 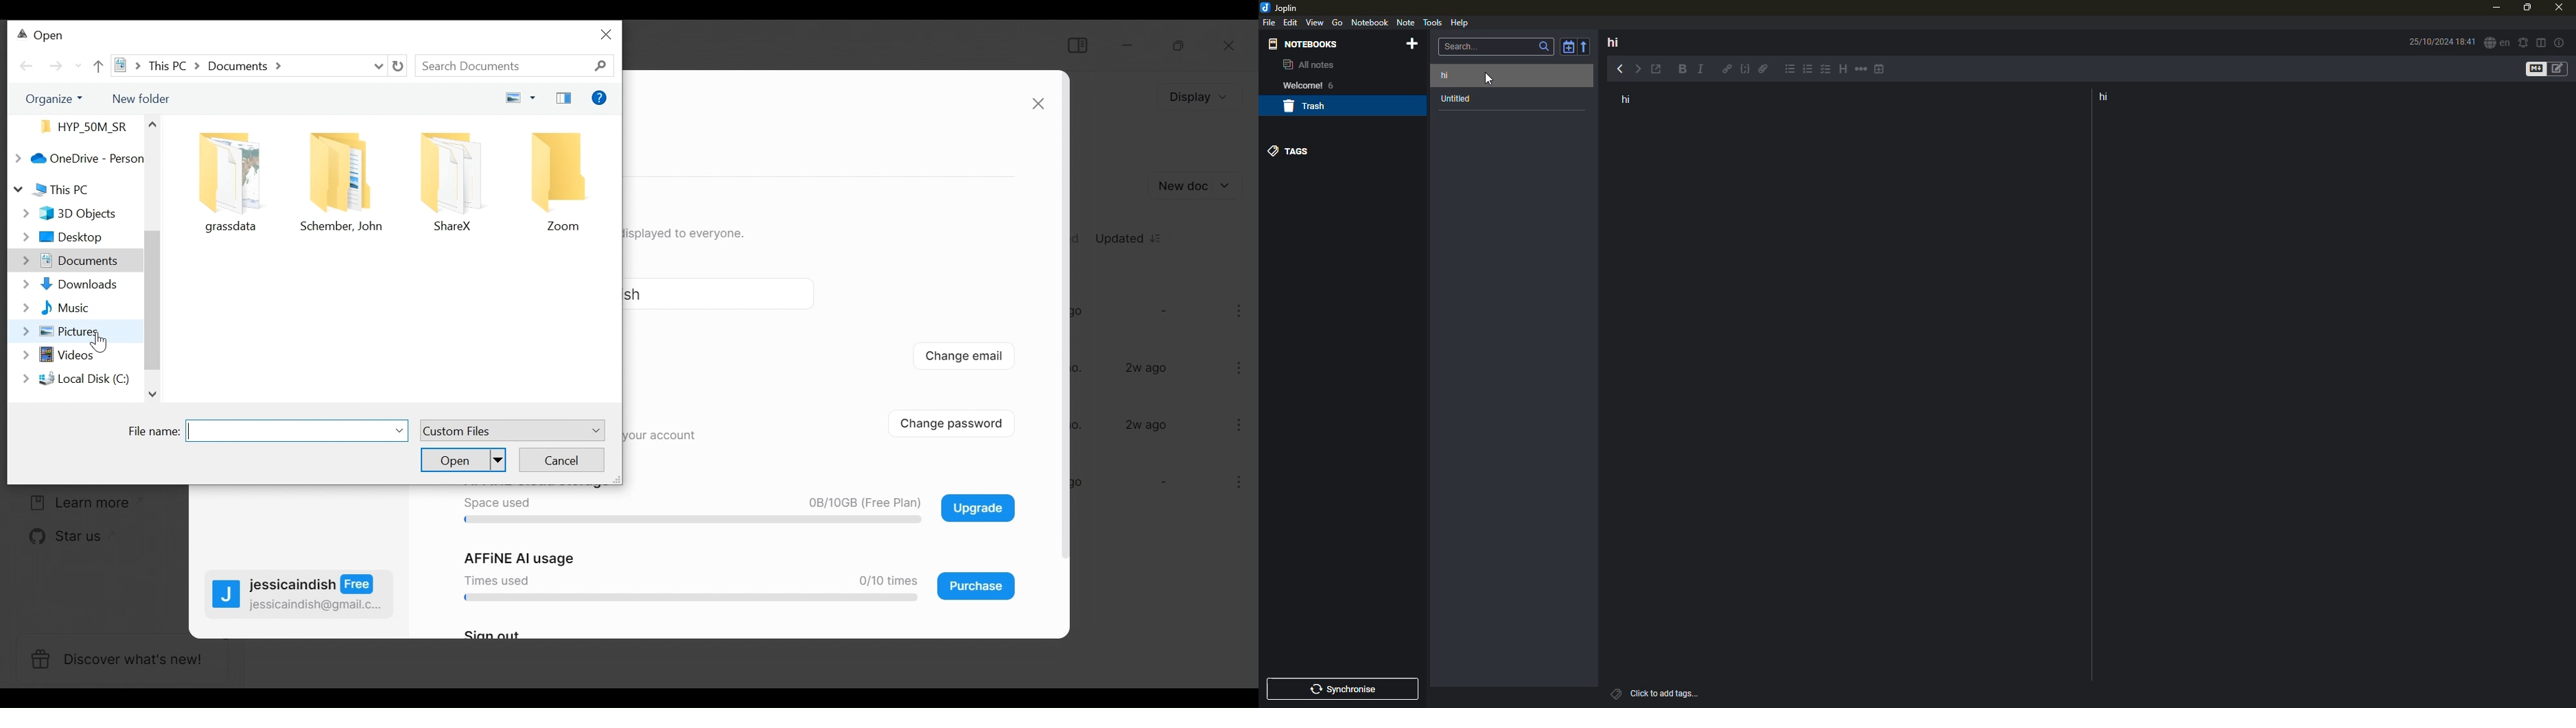 I want to click on horizontal rule, so click(x=1860, y=71).